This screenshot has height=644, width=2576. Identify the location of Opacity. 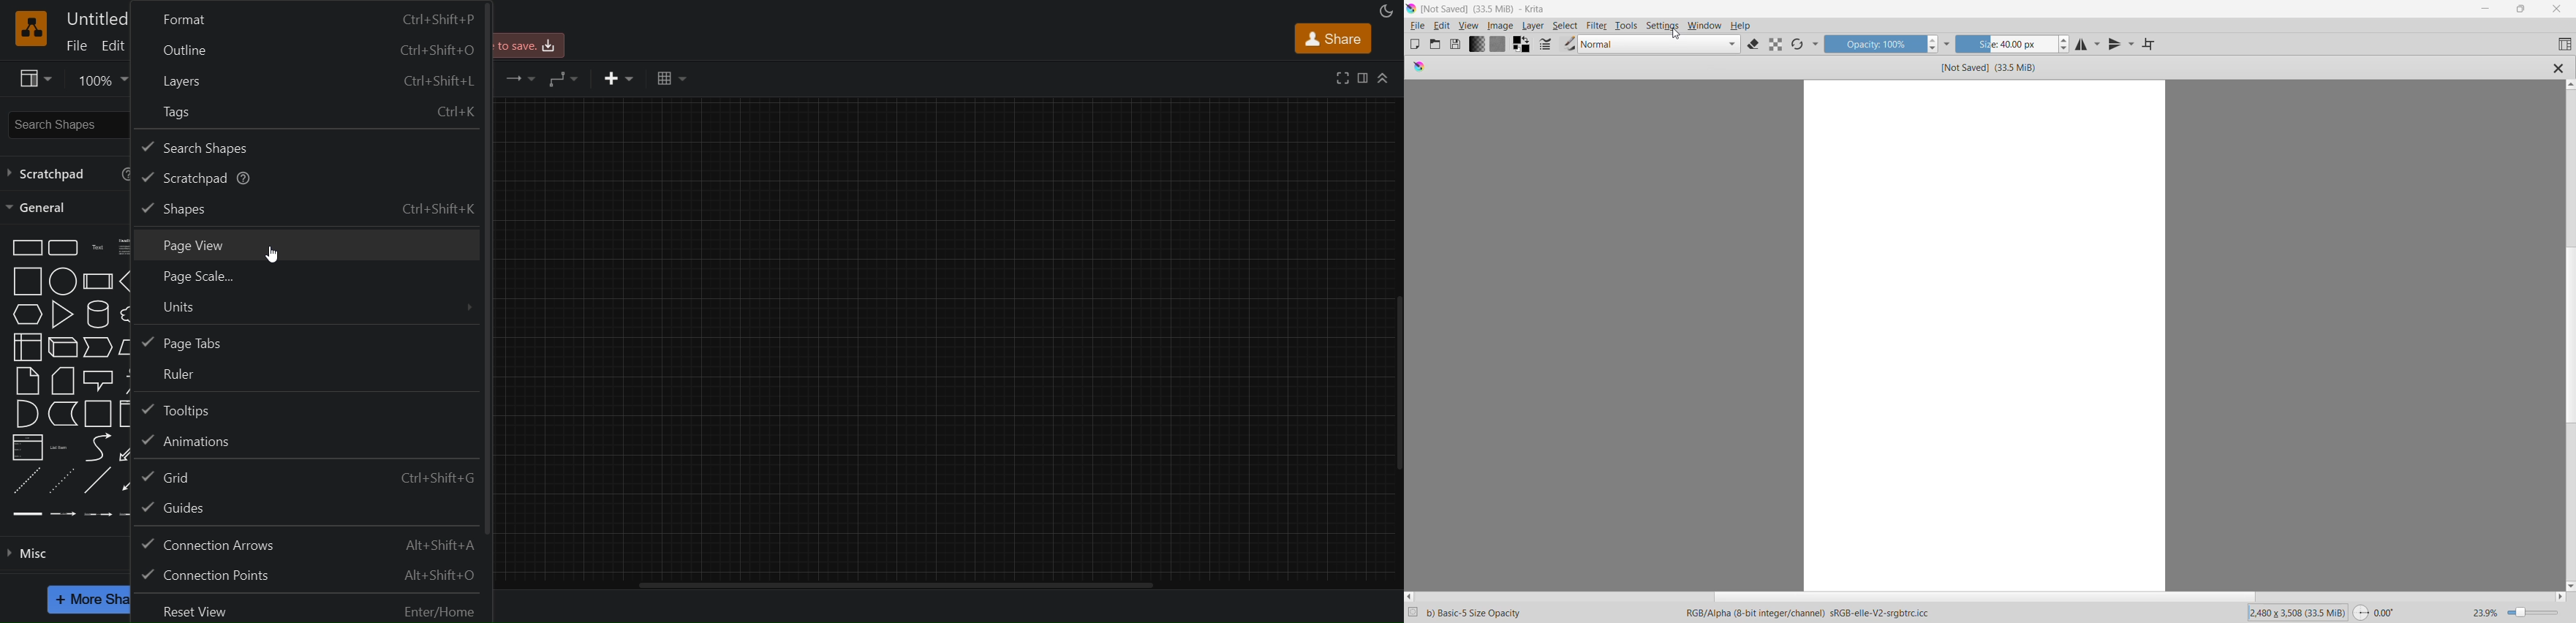
(1882, 44).